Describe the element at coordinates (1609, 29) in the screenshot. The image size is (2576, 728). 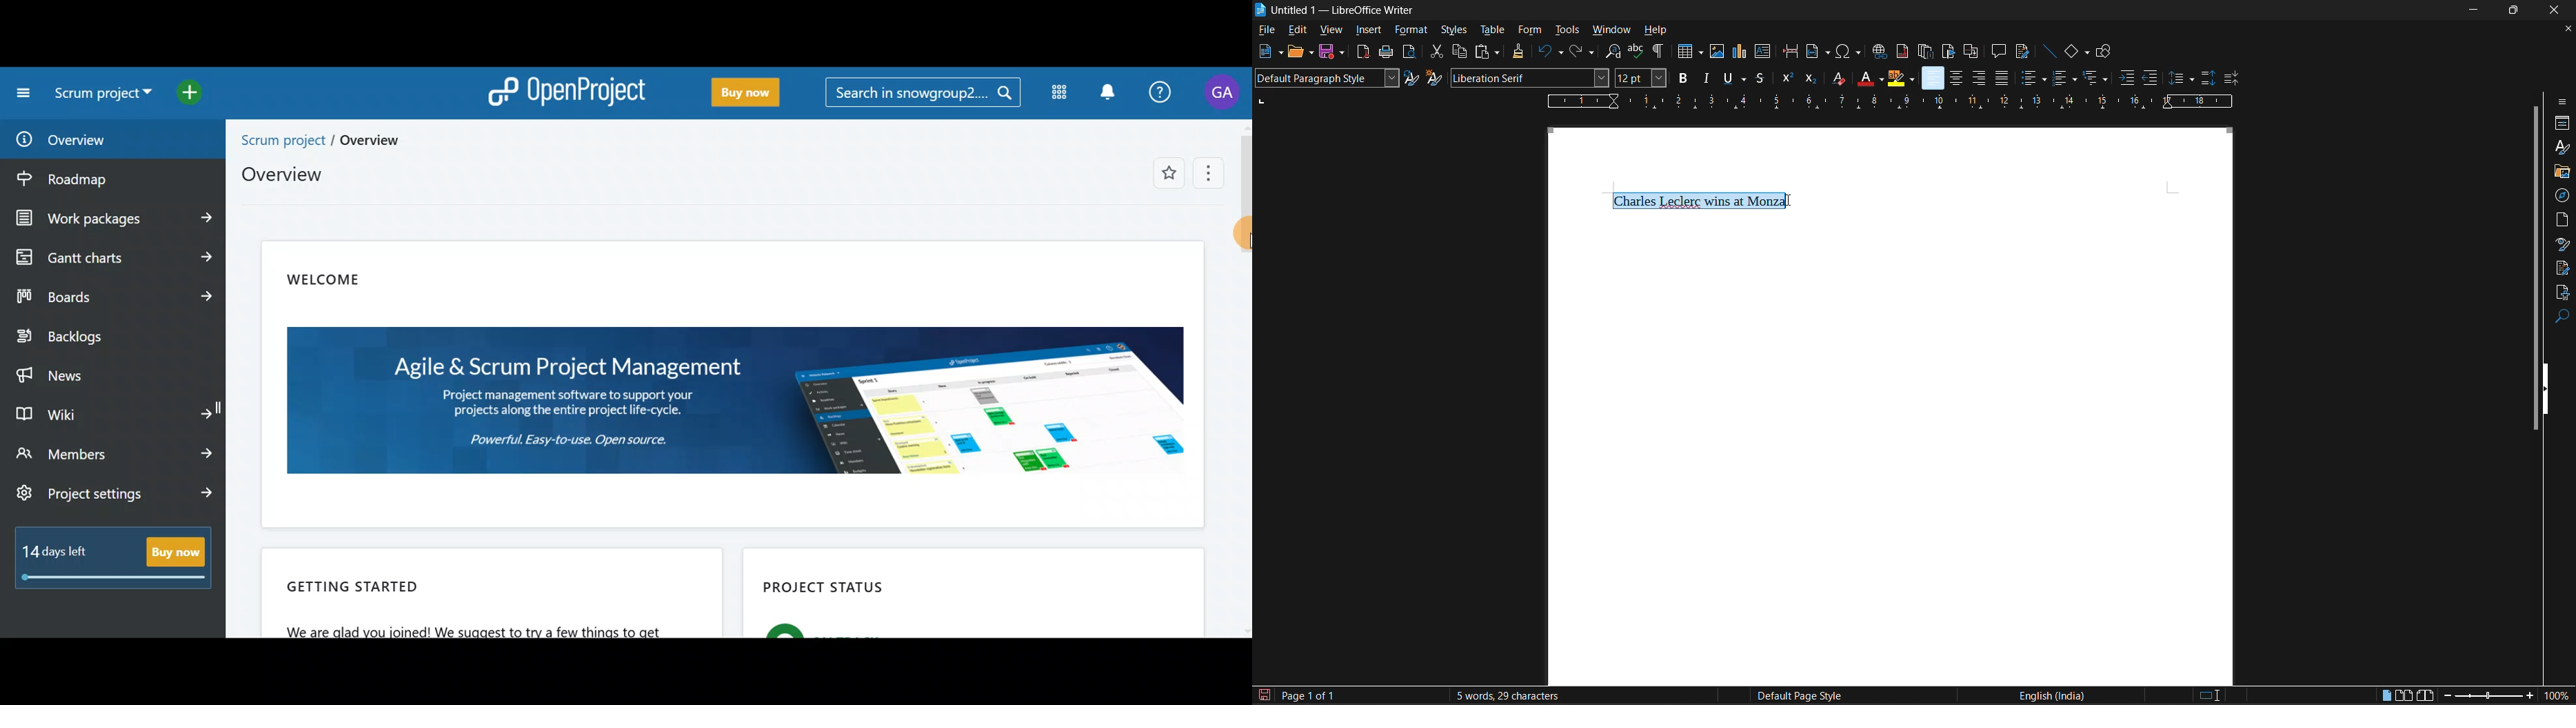
I see `window` at that location.